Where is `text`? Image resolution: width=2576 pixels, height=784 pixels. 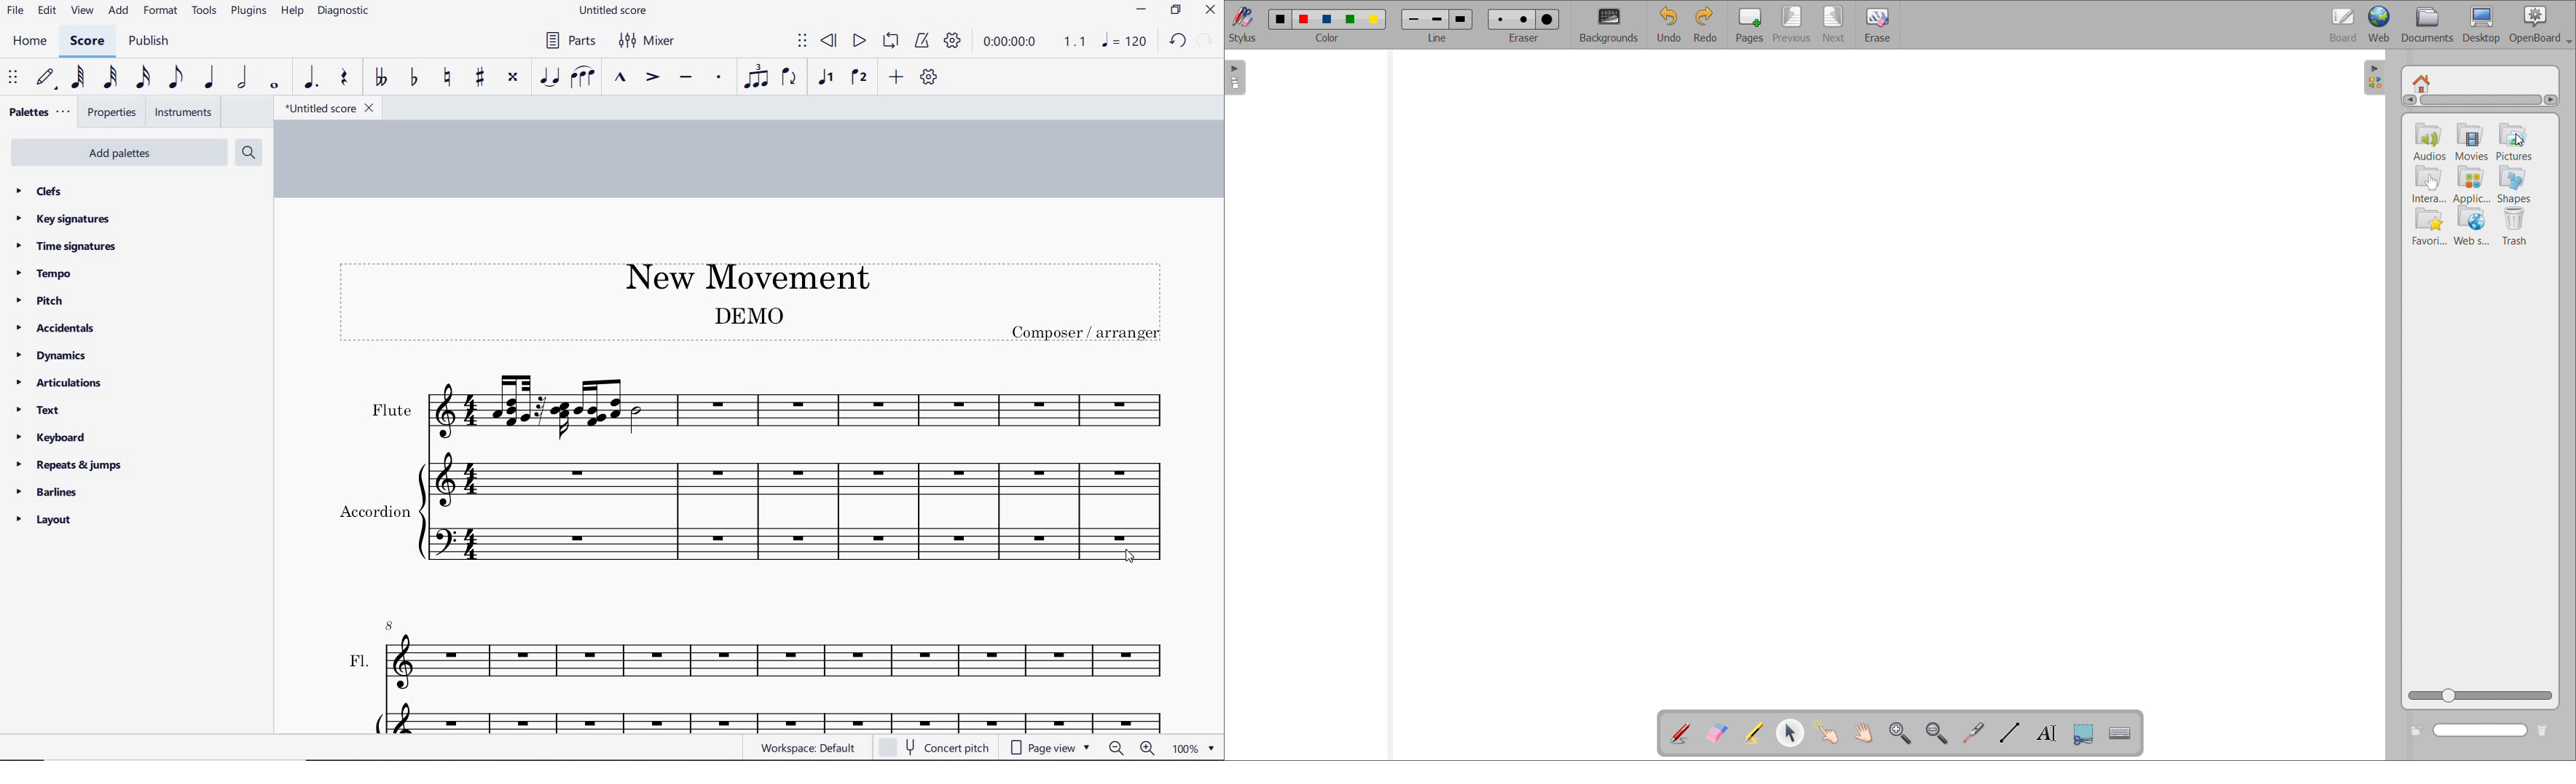
text is located at coordinates (747, 315).